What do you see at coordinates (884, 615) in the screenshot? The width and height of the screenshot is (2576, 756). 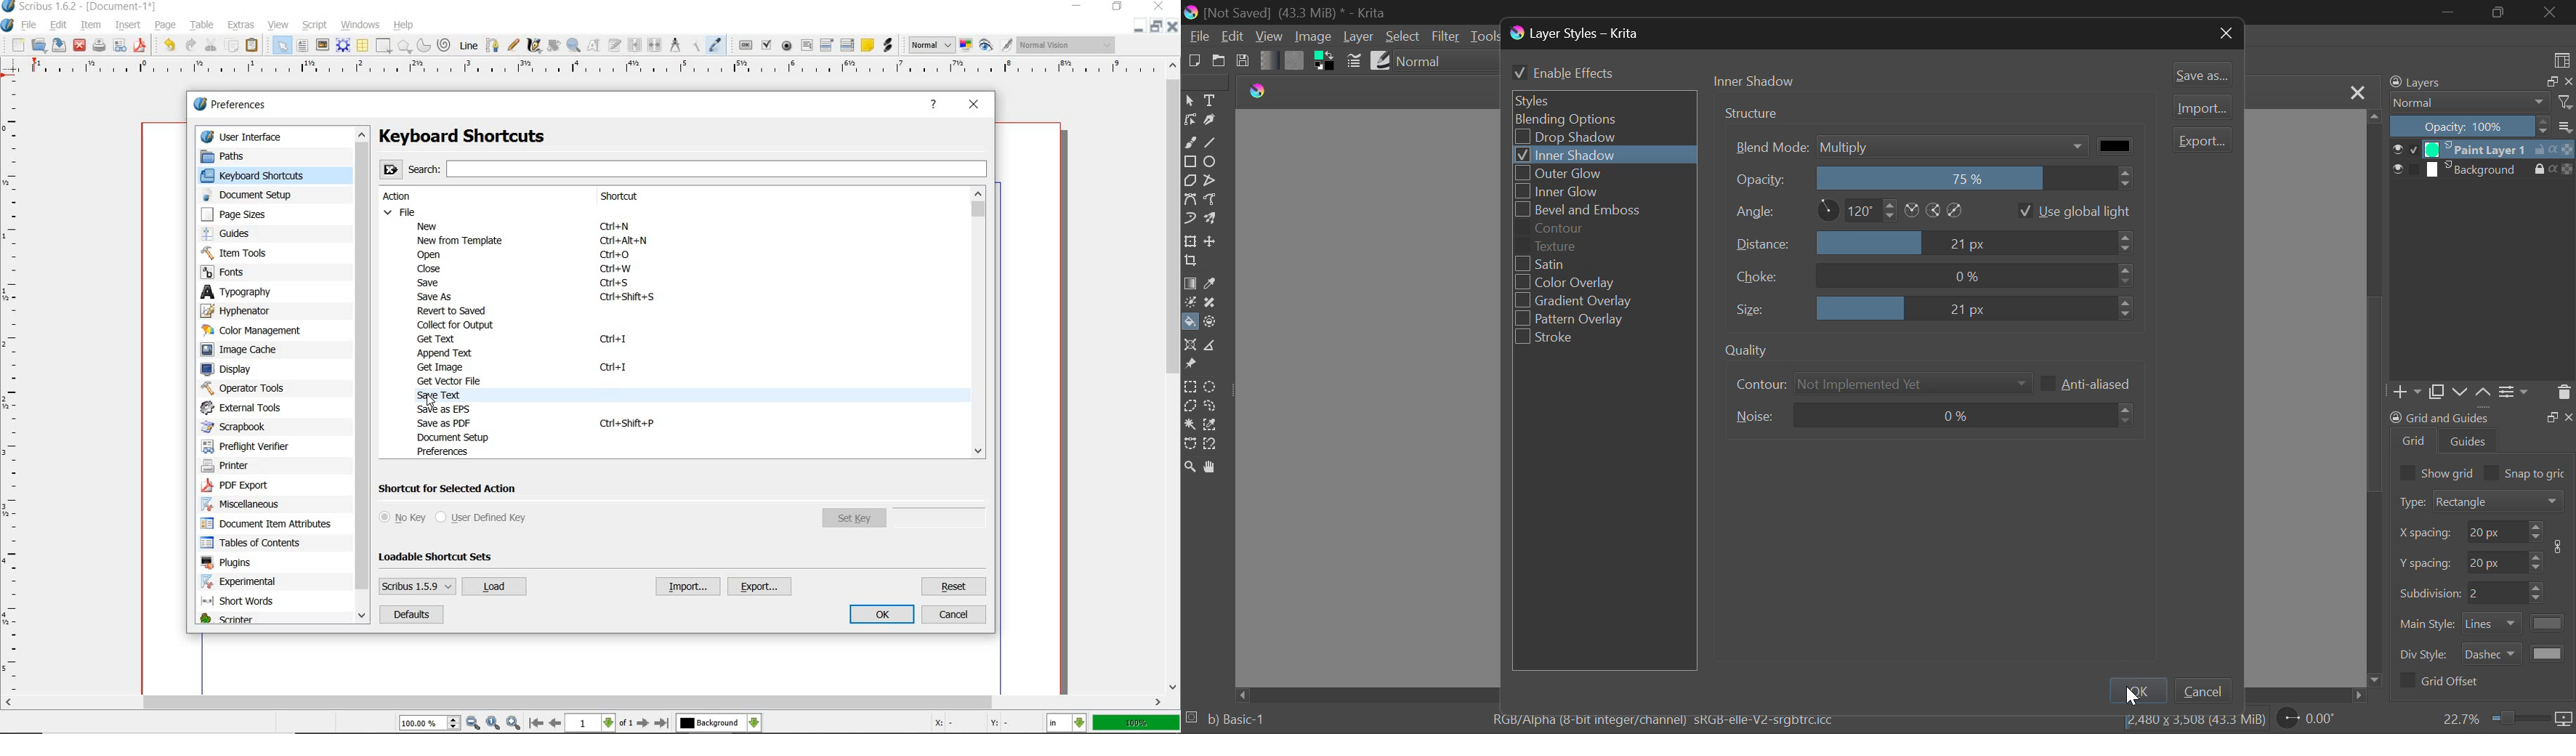 I see `ok` at bounding box center [884, 615].